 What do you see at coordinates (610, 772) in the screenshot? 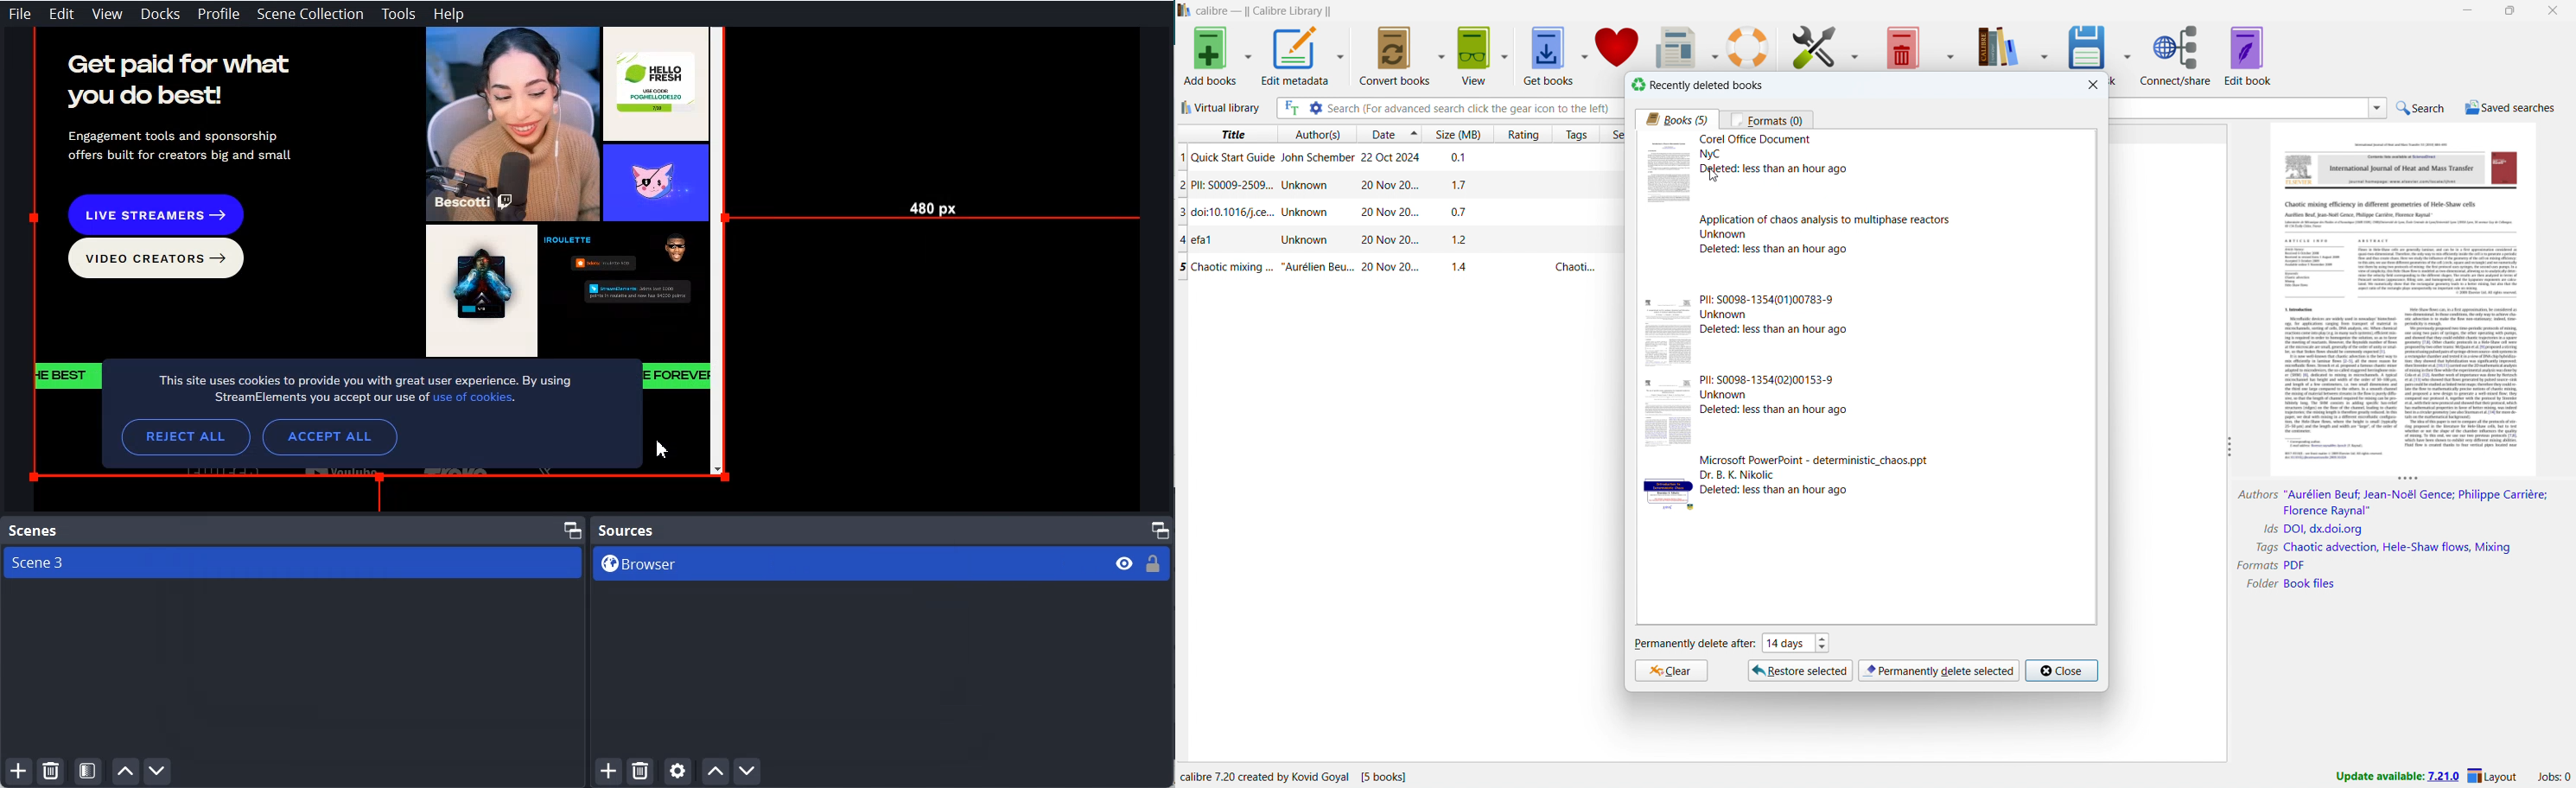
I see `Add Source` at bounding box center [610, 772].